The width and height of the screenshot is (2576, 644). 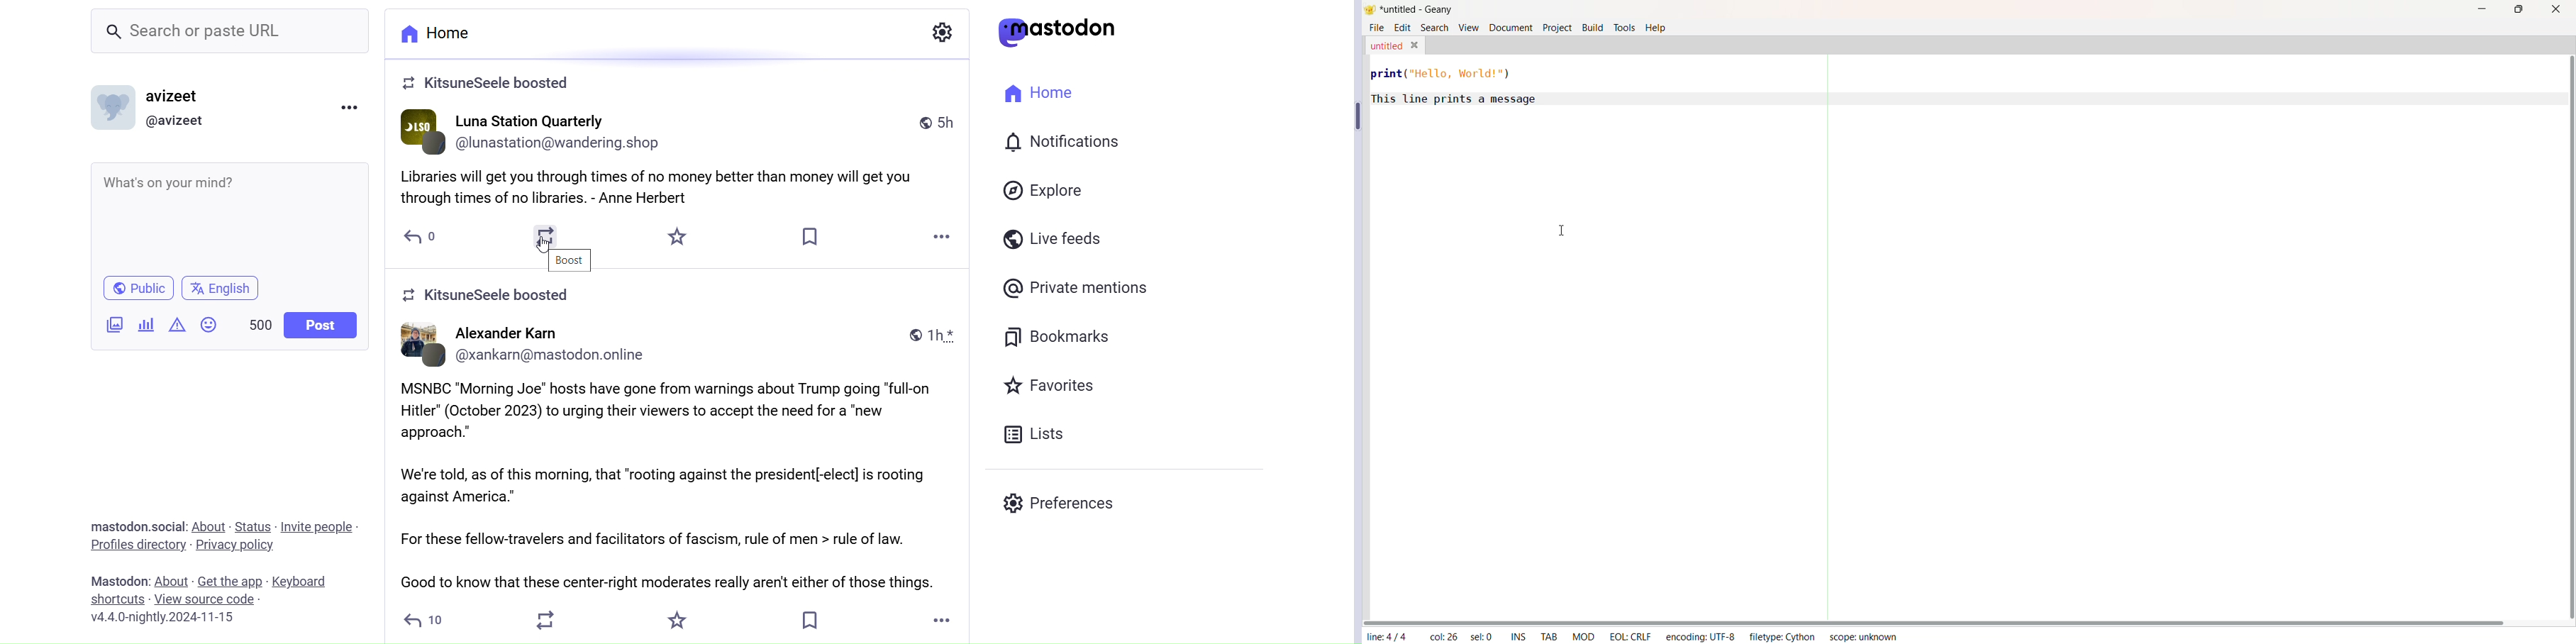 What do you see at coordinates (1079, 287) in the screenshot?
I see `Private Mentions` at bounding box center [1079, 287].